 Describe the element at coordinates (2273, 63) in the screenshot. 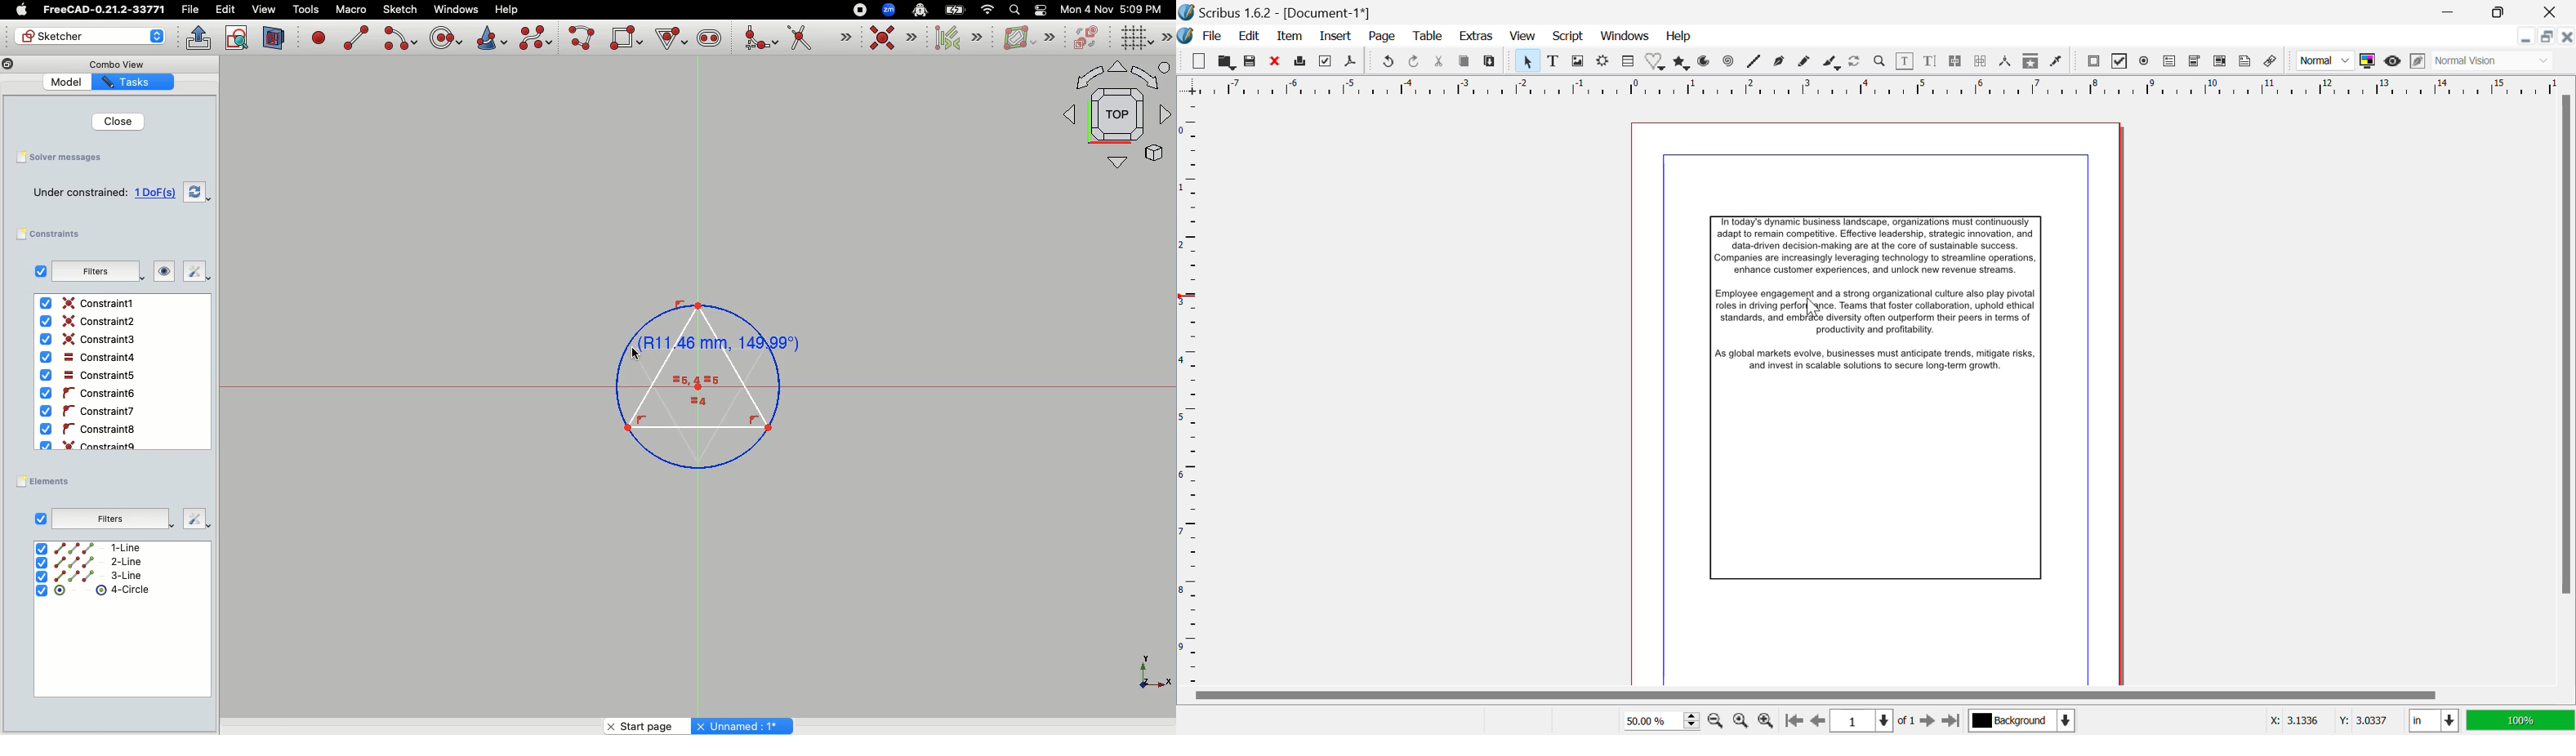

I see `Link Annotation` at that location.